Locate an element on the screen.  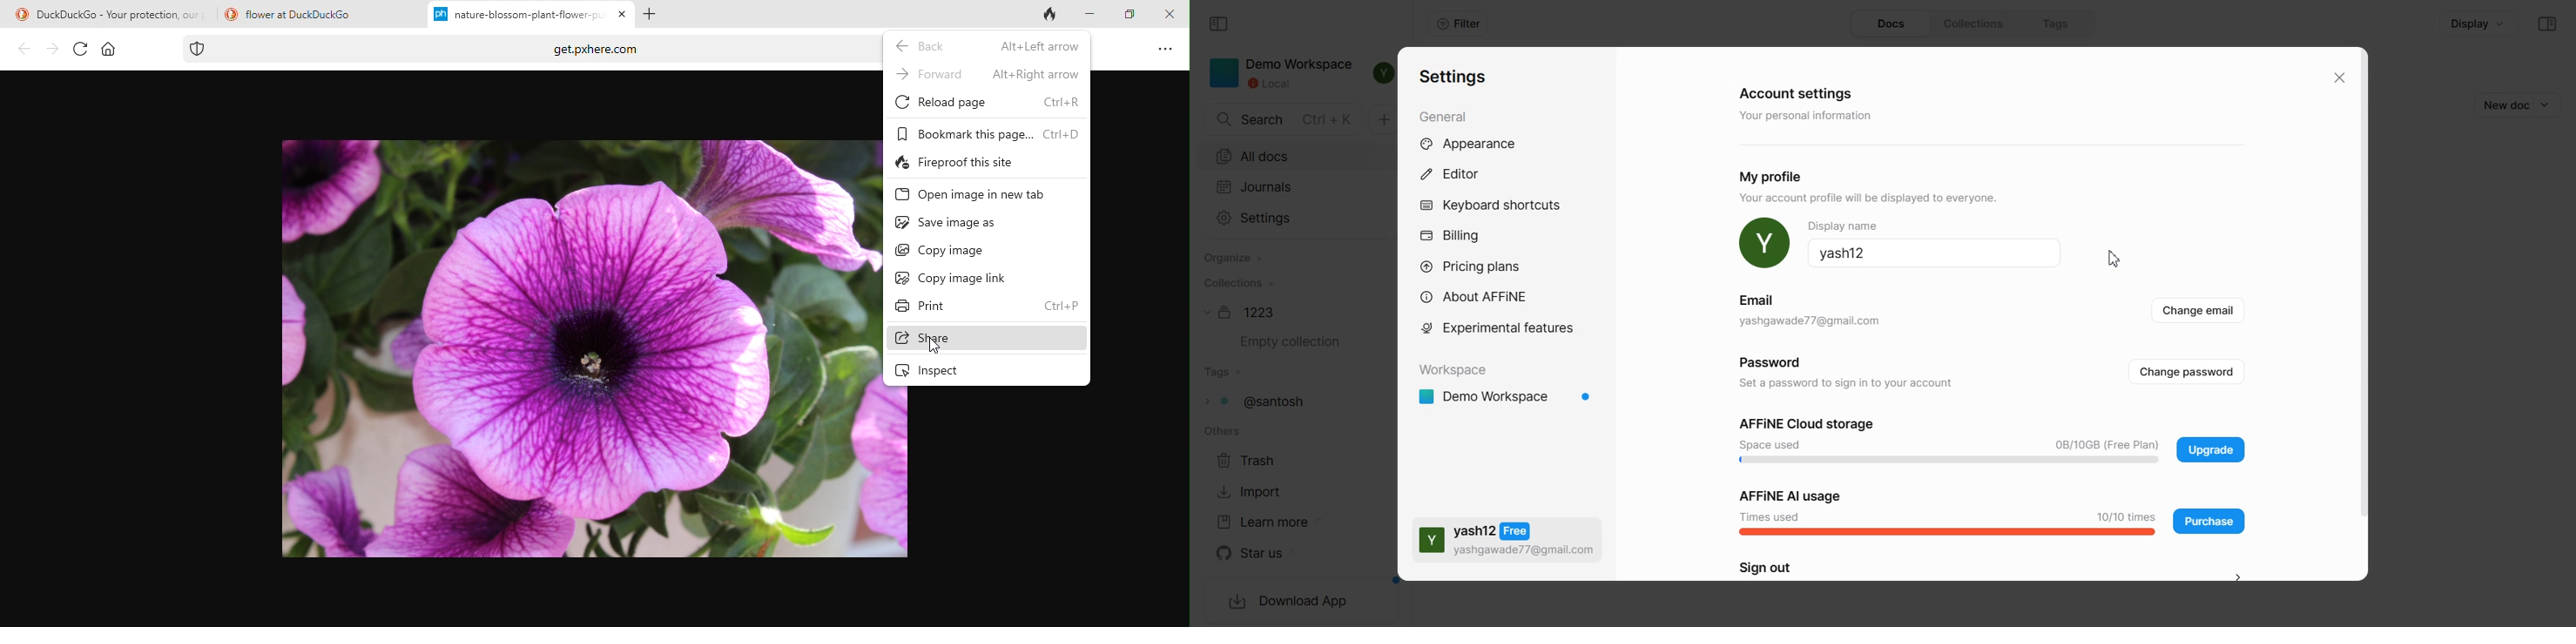
Filter is located at coordinates (1458, 24).